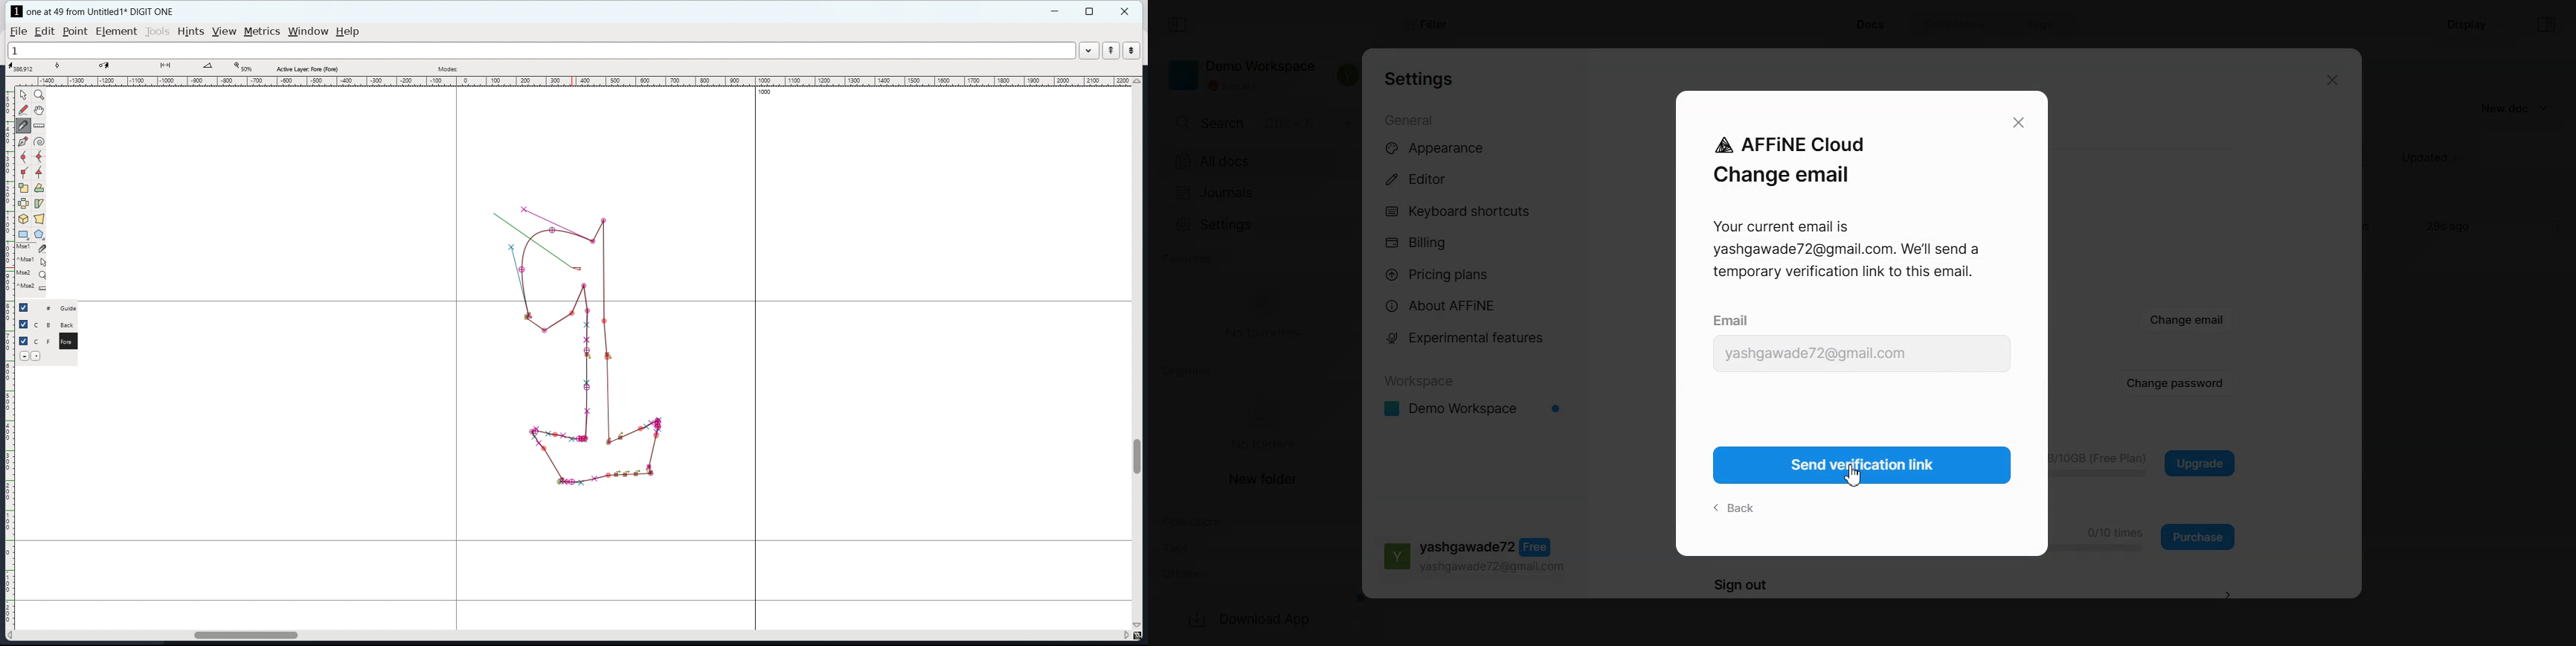 This screenshot has height=672, width=2576. What do you see at coordinates (1853, 476) in the screenshot?
I see `Cursor` at bounding box center [1853, 476].